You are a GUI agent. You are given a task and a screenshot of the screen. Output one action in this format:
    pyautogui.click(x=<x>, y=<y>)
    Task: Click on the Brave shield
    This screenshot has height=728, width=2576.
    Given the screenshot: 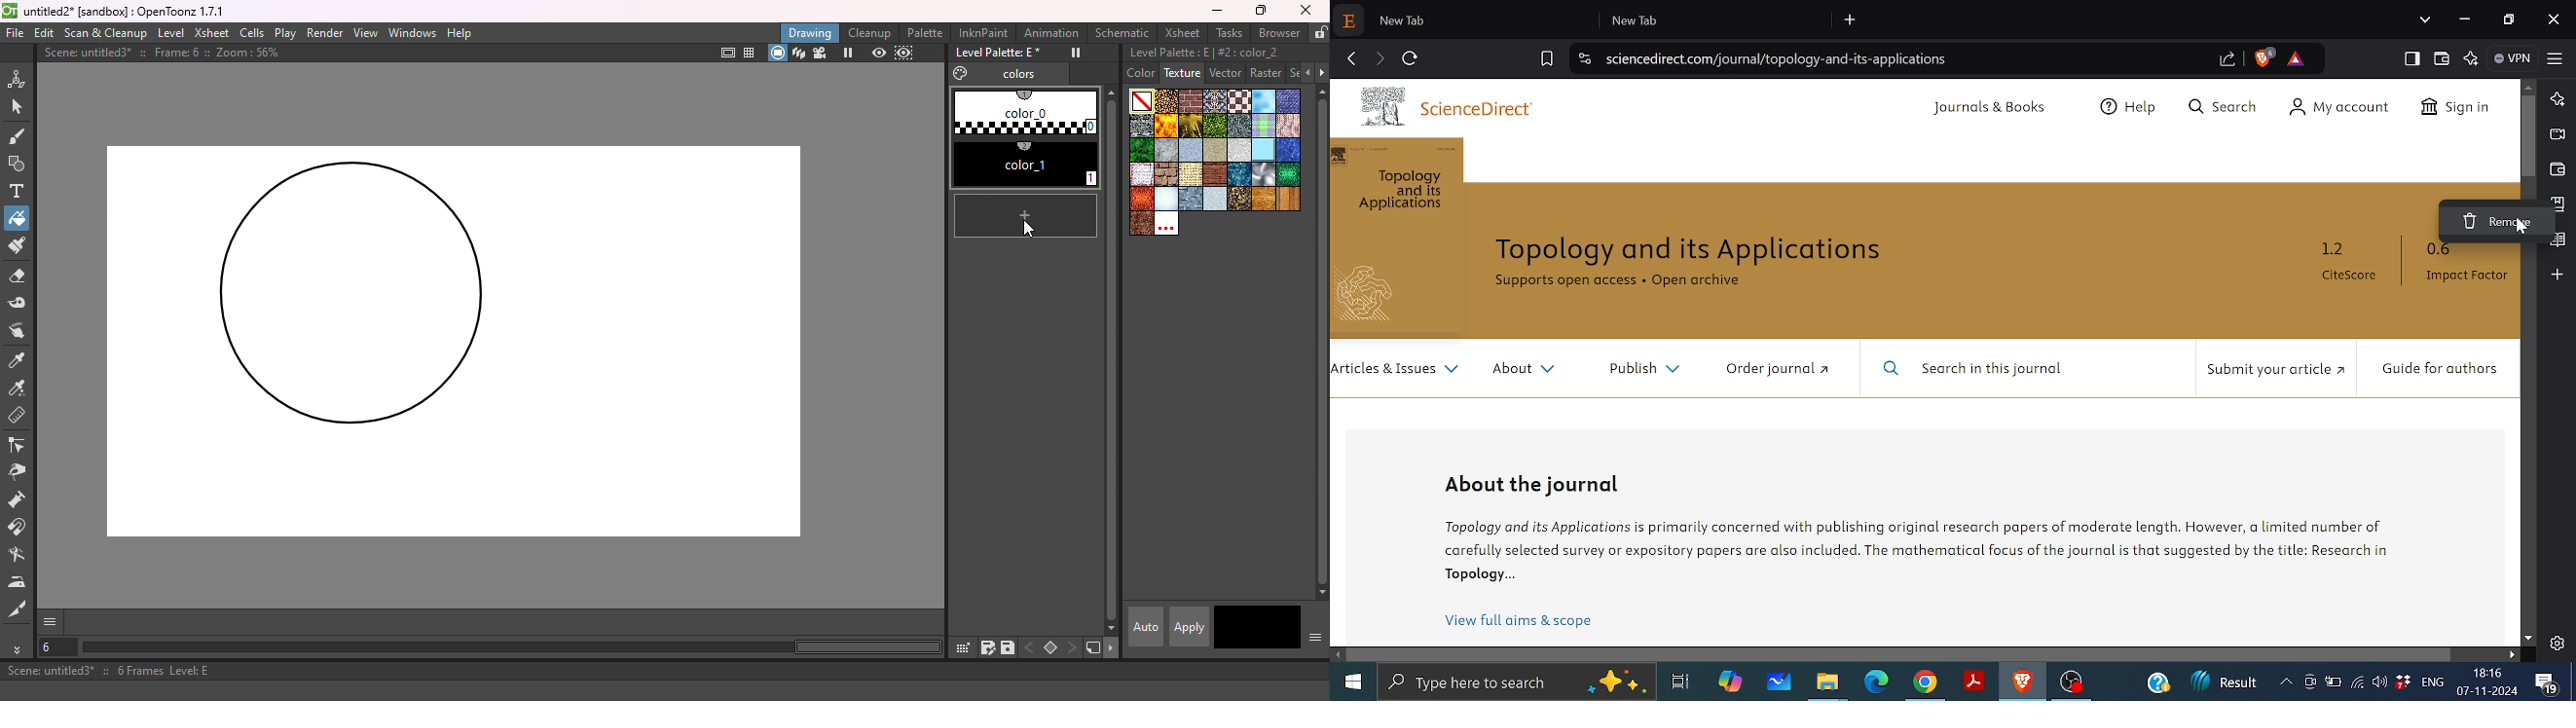 What is the action you would take?
    pyautogui.click(x=2265, y=58)
    